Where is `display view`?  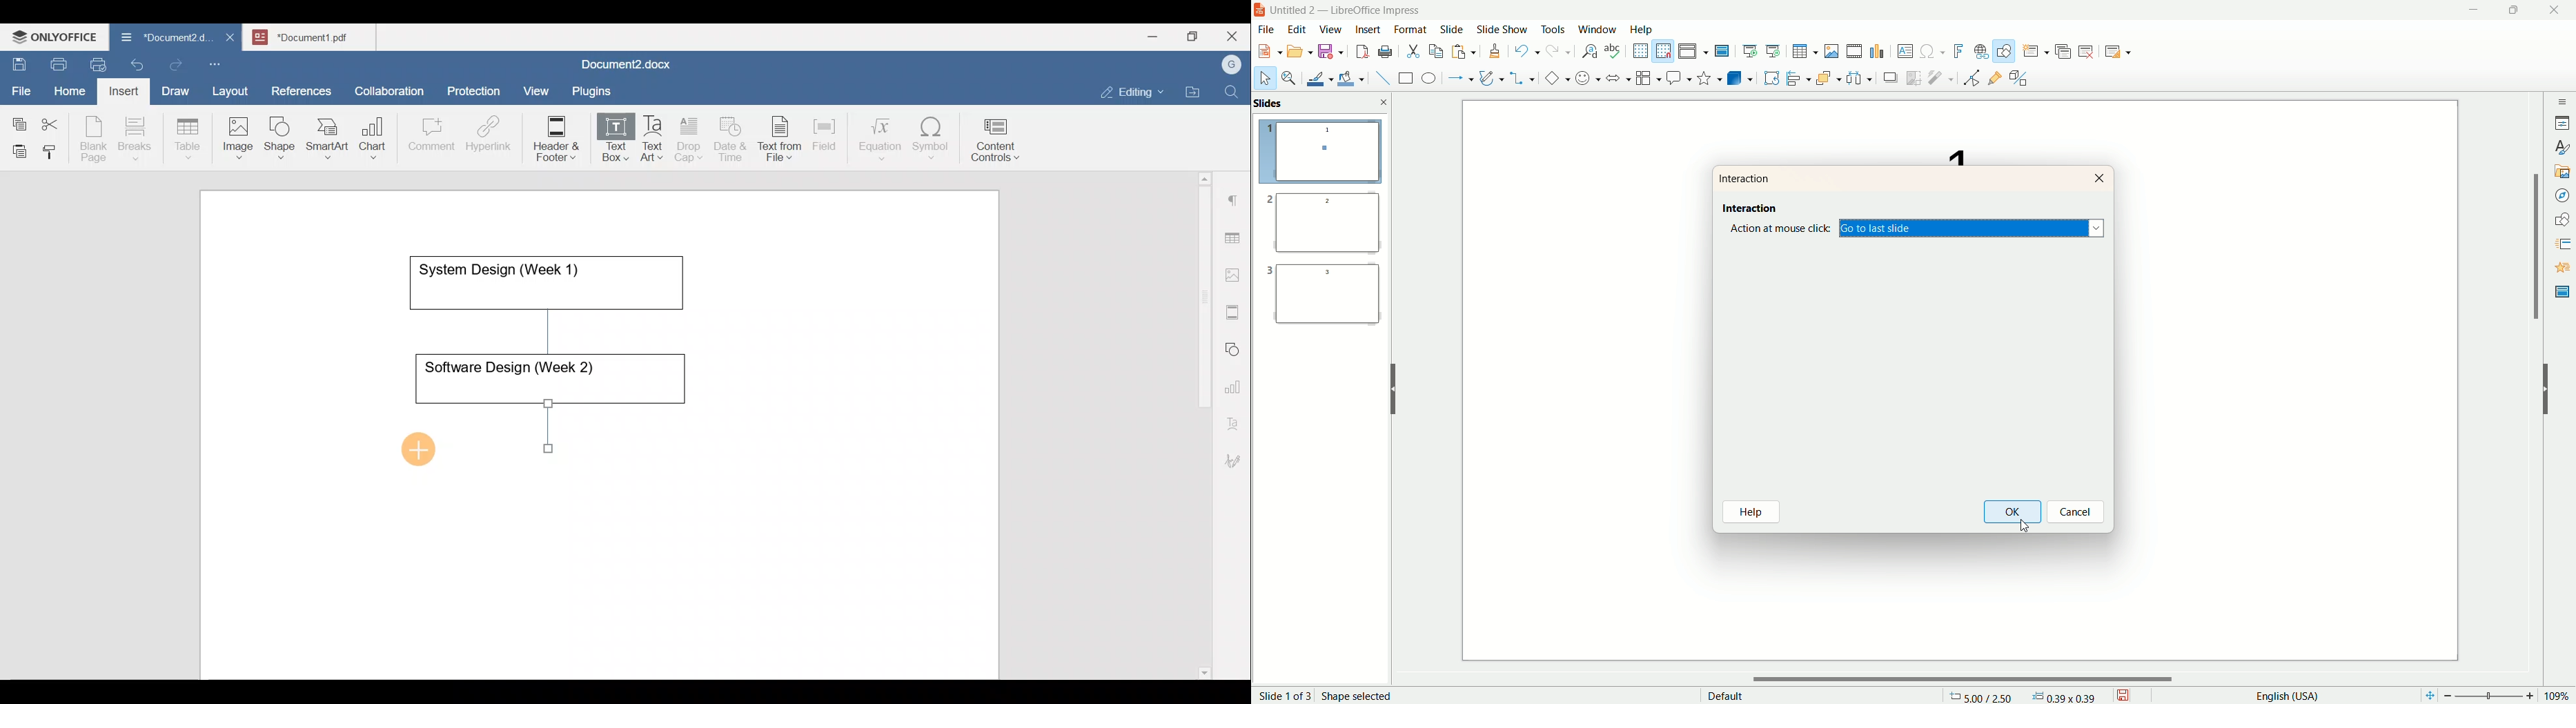 display view is located at coordinates (1695, 50).